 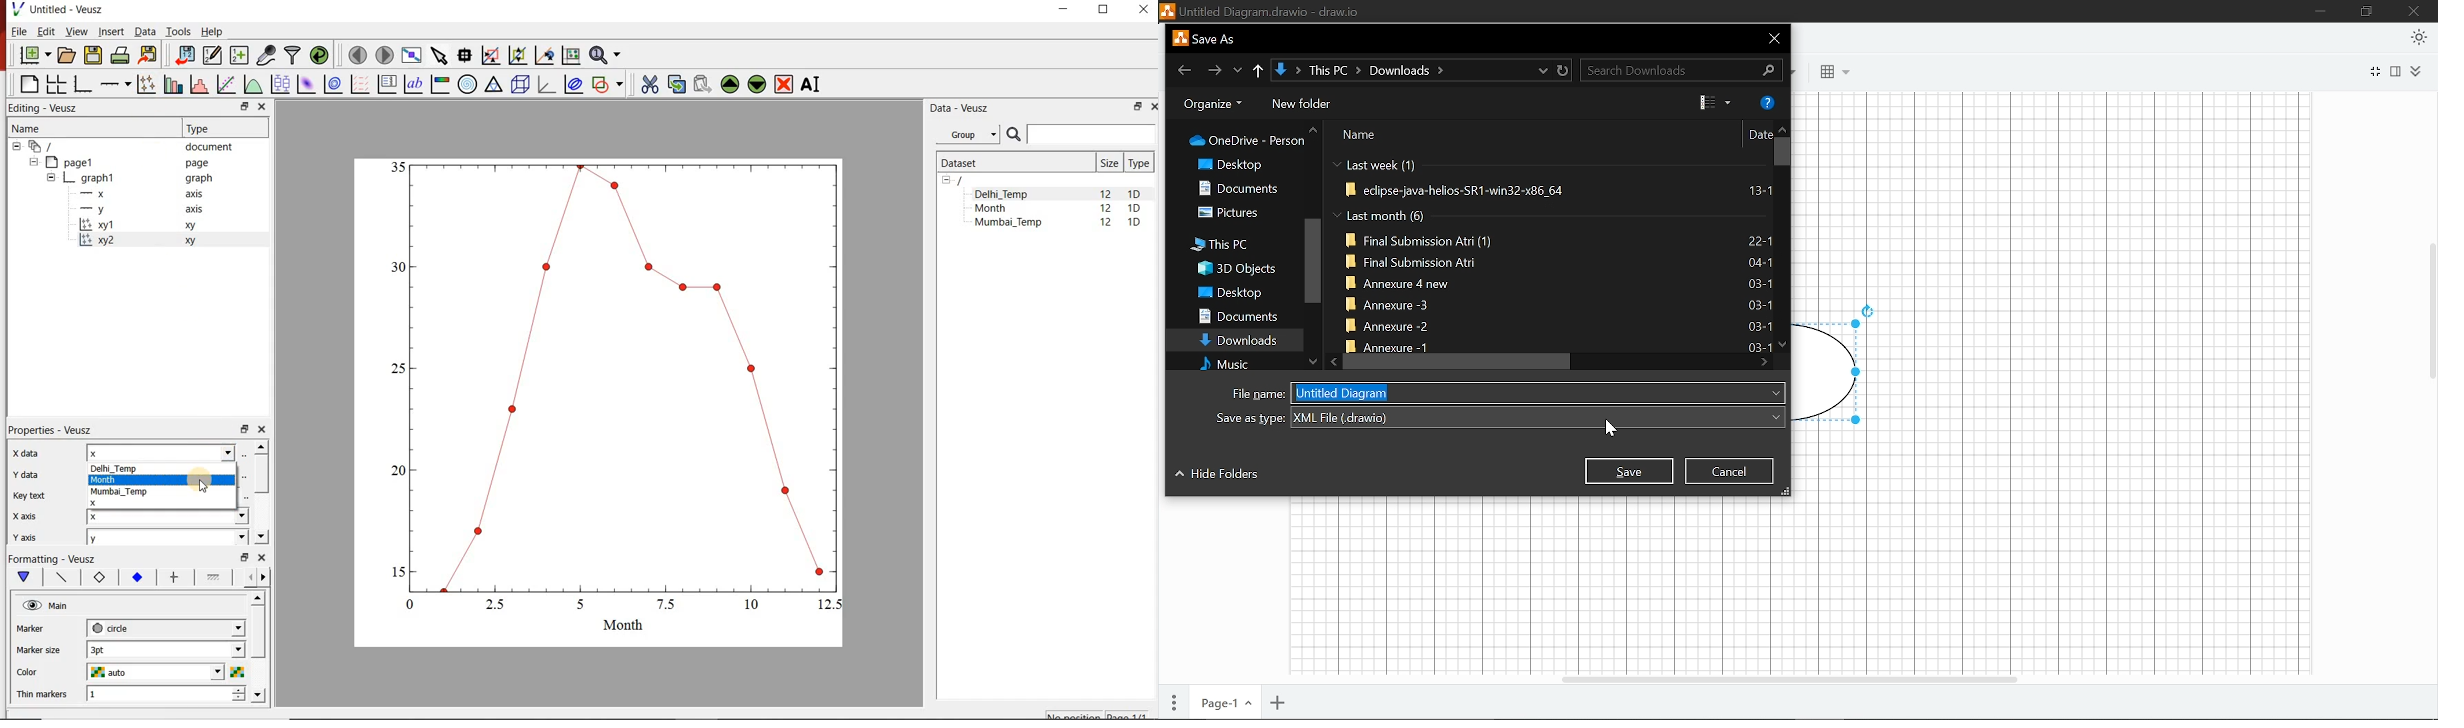 What do you see at coordinates (114, 84) in the screenshot?
I see `Add an axis to the plot` at bounding box center [114, 84].